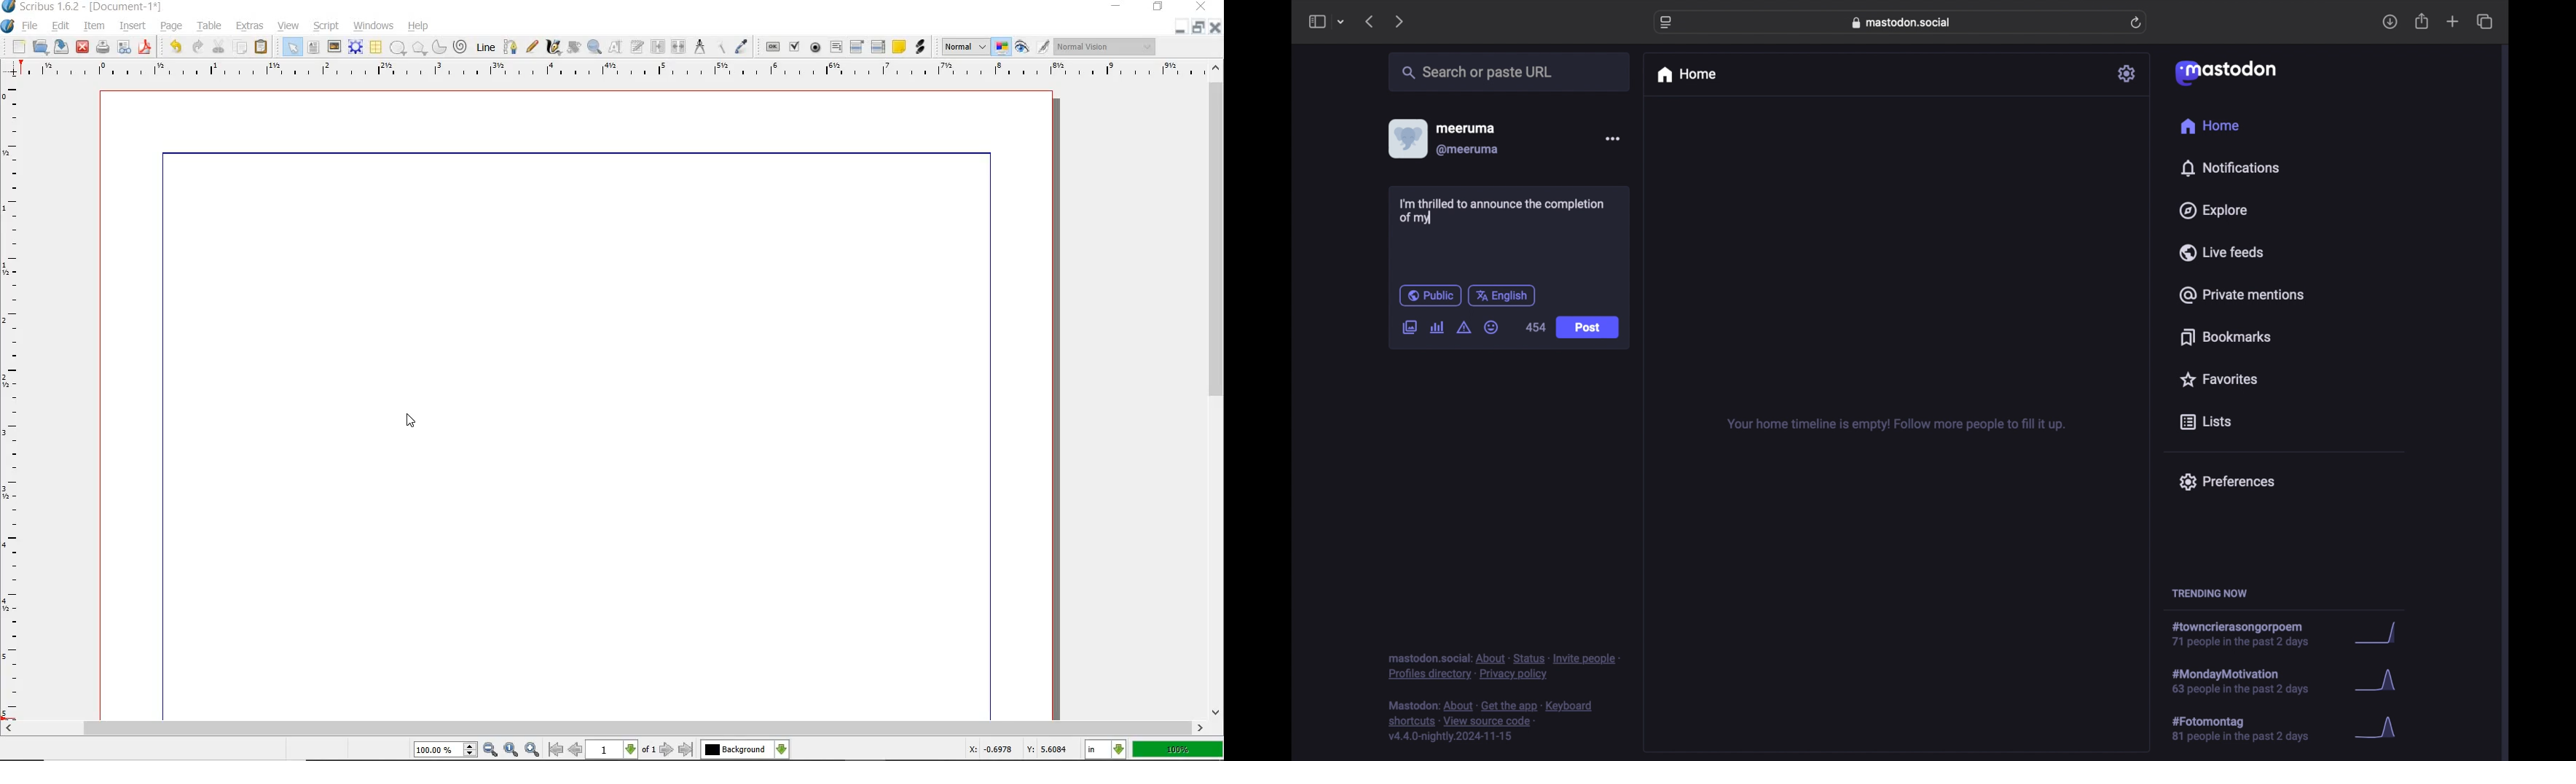 The image size is (2576, 784). What do you see at coordinates (1469, 150) in the screenshot?
I see `@meeruma` at bounding box center [1469, 150].